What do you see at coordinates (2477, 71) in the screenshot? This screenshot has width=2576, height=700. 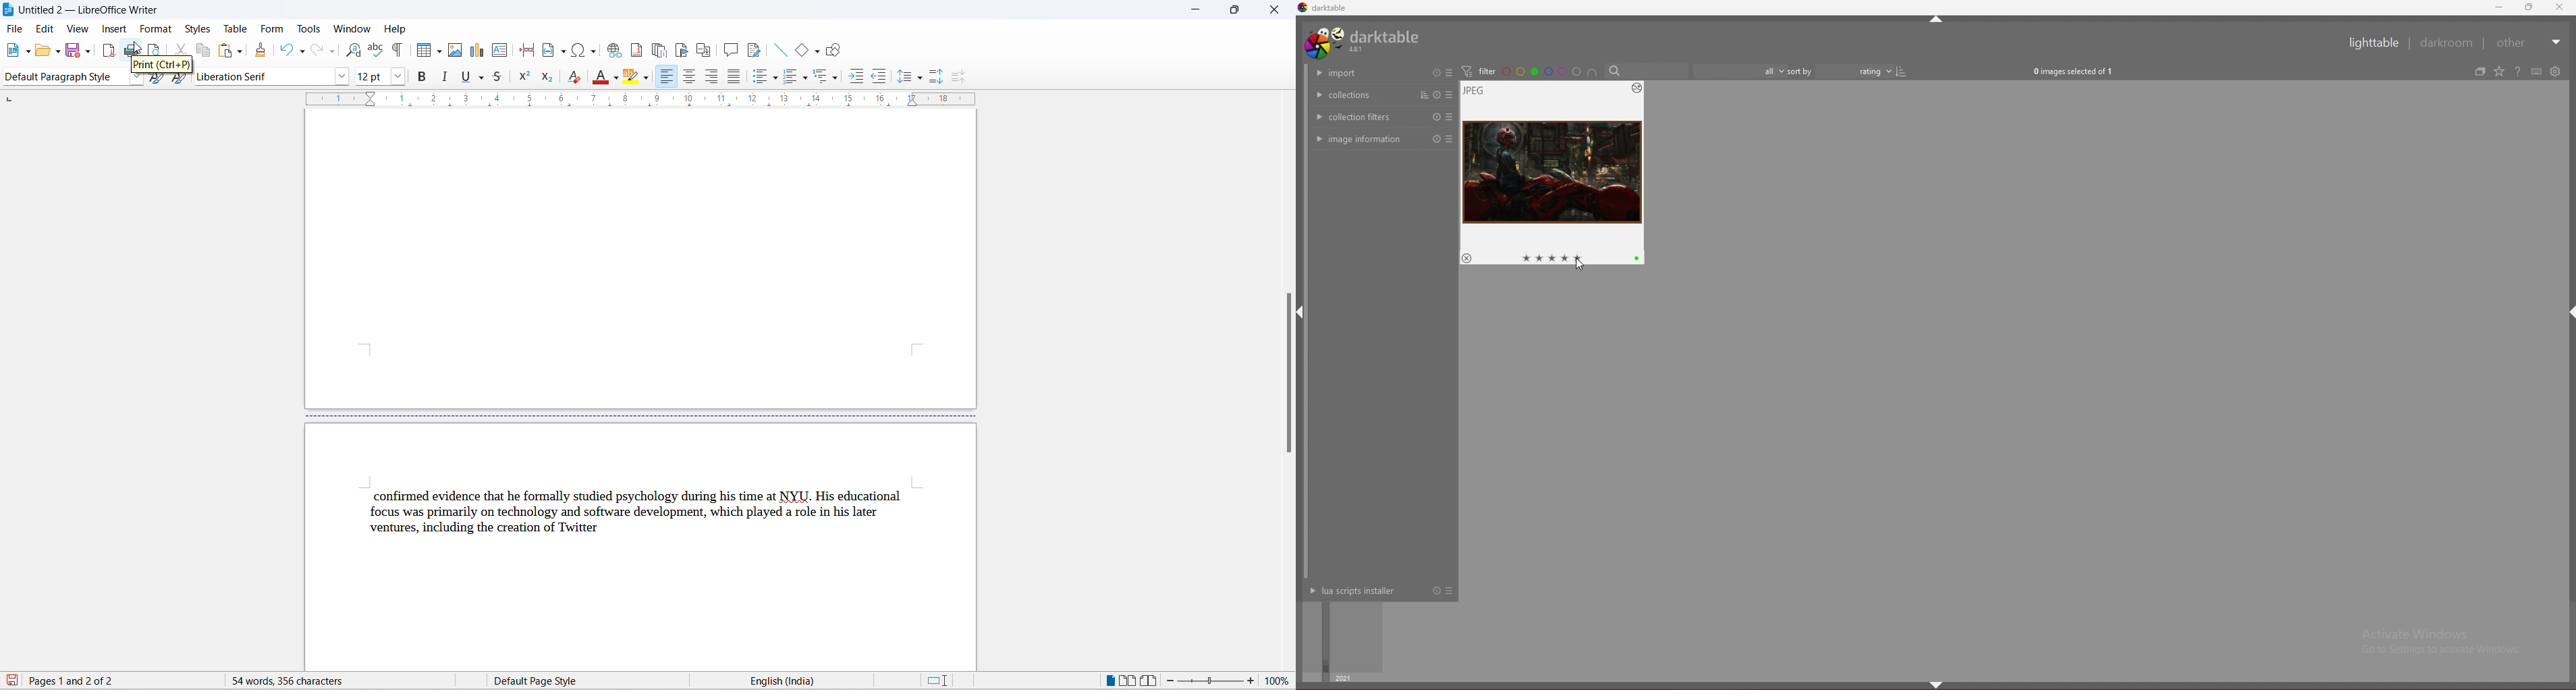 I see `create grouped images` at bounding box center [2477, 71].